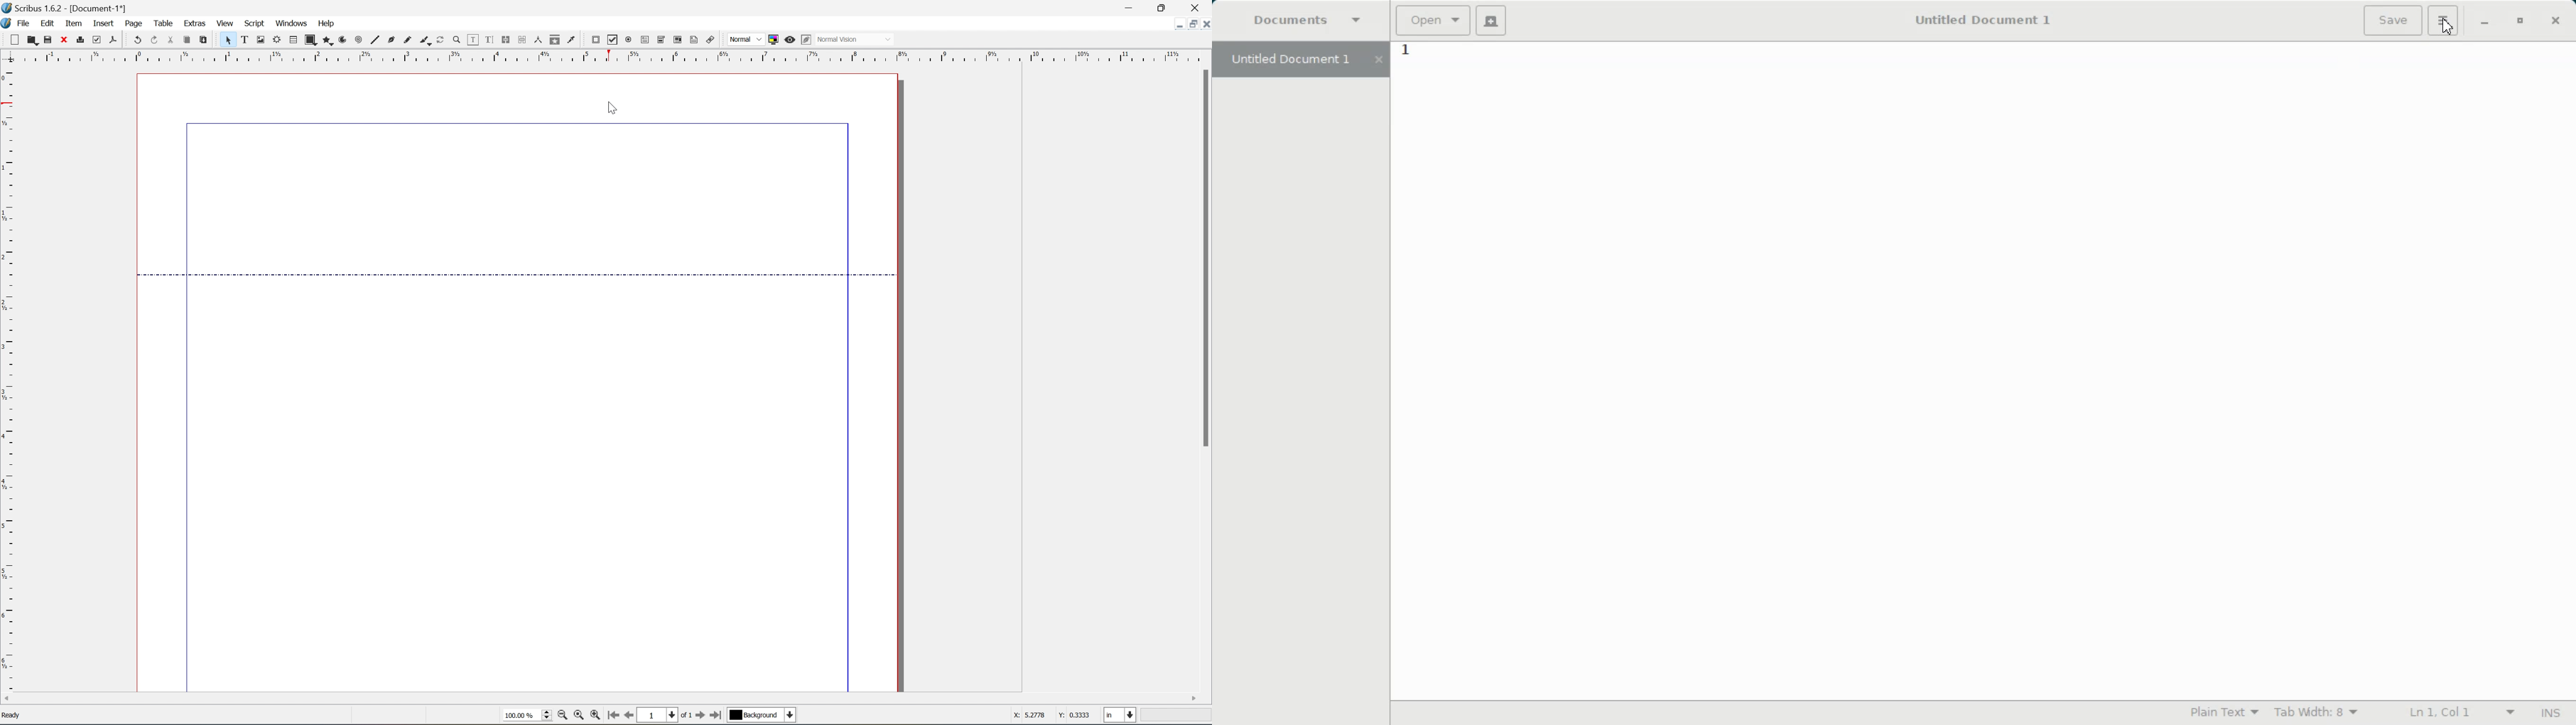 This screenshot has height=728, width=2576. What do you see at coordinates (410, 40) in the screenshot?
I see `freehand line` at bounding box center [410, 40].